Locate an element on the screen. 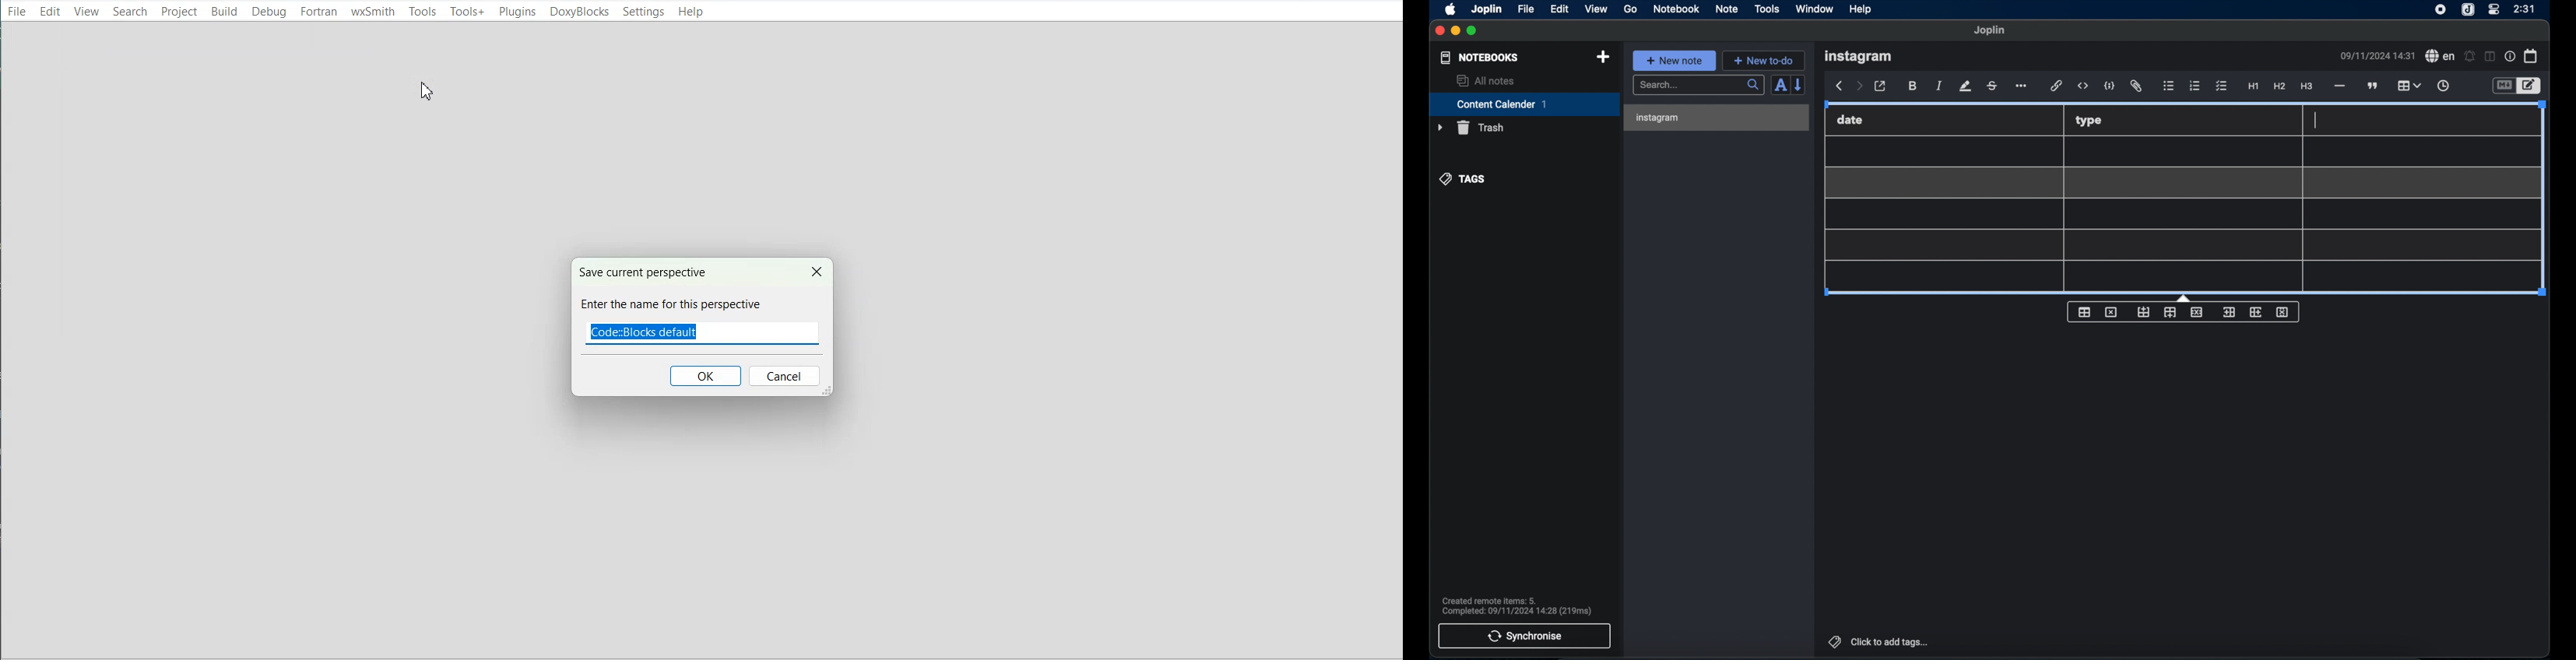  apple icon is located at coordinates (1451, 10).